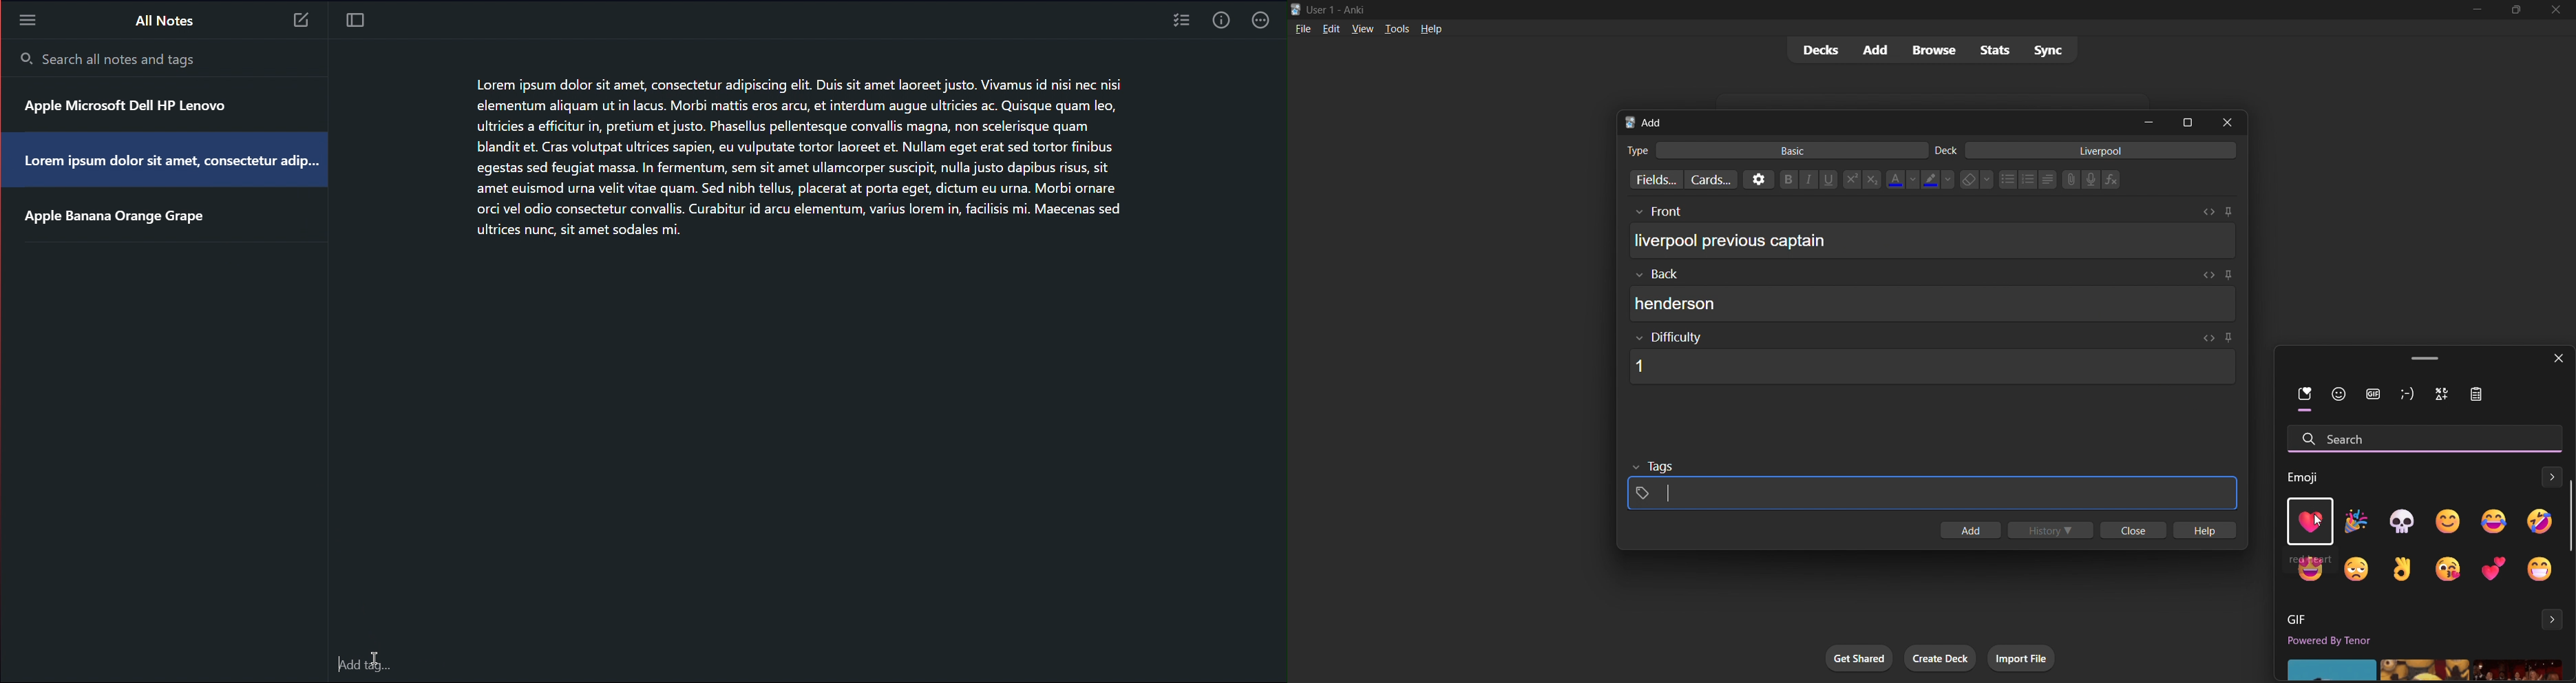 The width and height of the screenshot is (2576, 700). Describe the element at coordinates (303, 22) in the screenshot. I see `Note 3` at that location.